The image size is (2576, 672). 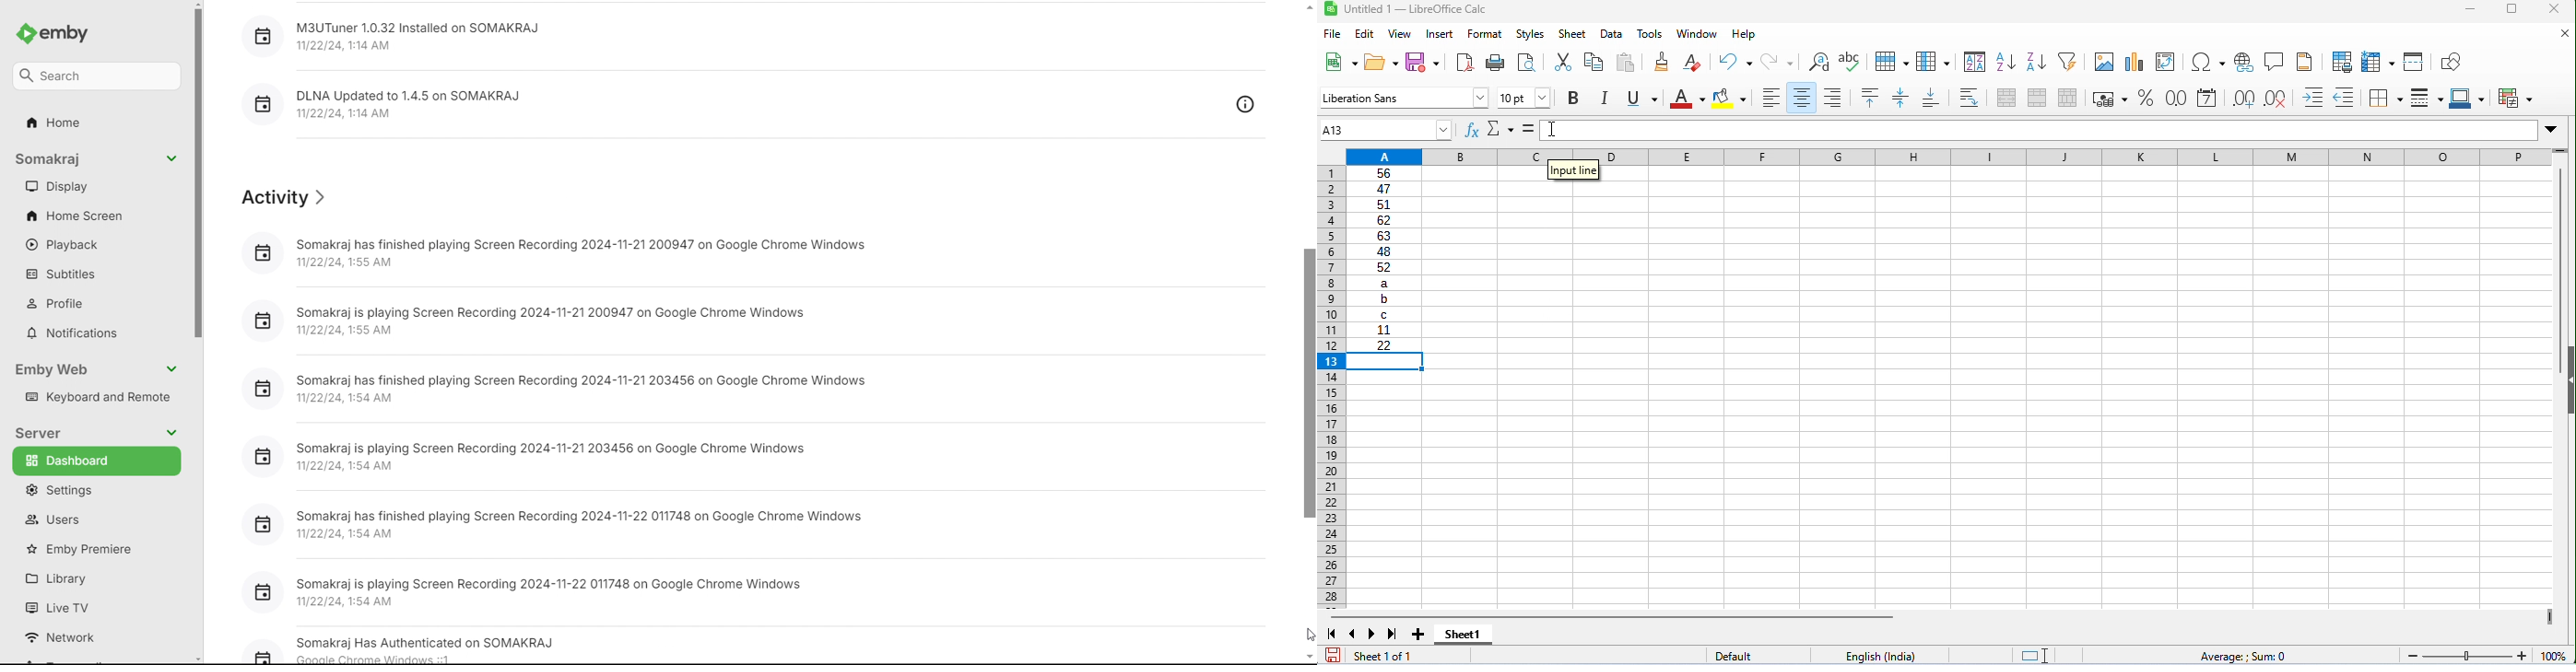 What do you see at coordinates (2243, 99) in the screenshot?
I see `add decimal place` at bounding box center [2243, 99].